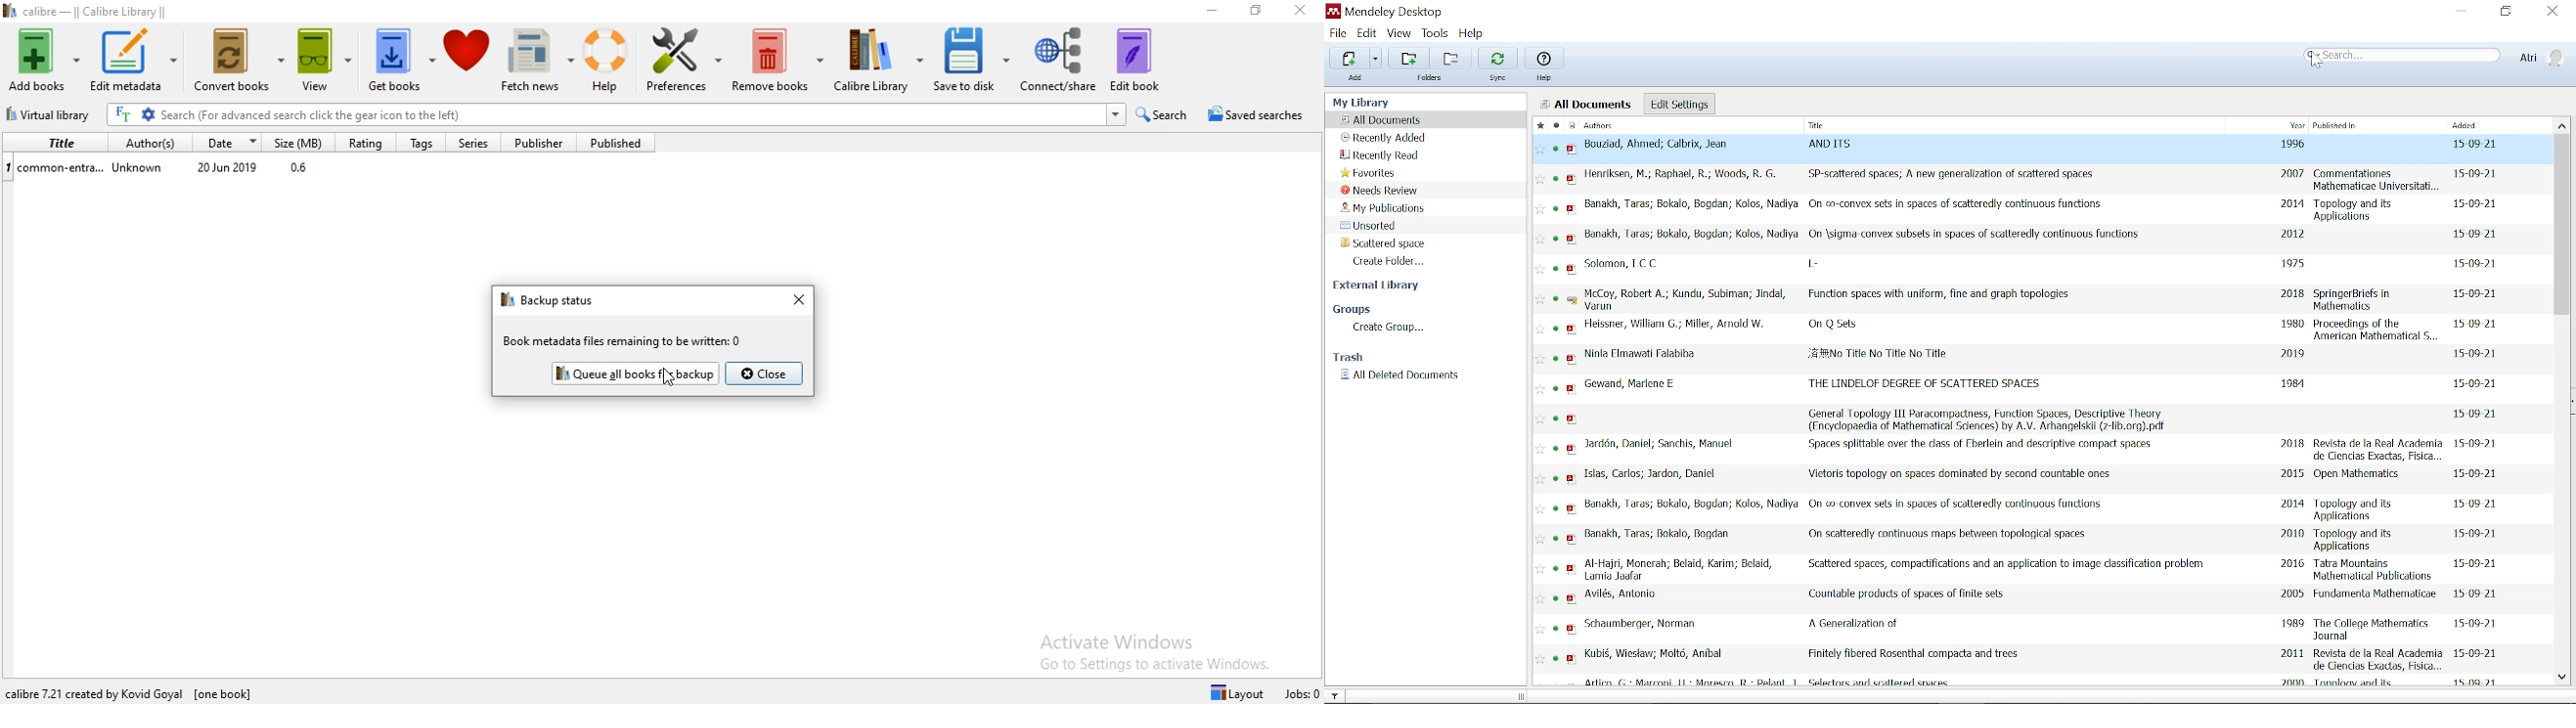 The width and height of the screenshot is (2576, 728). Describe the element at coordinates (1540, 389) in the screenshot. I see `Add to favorite` at that location.